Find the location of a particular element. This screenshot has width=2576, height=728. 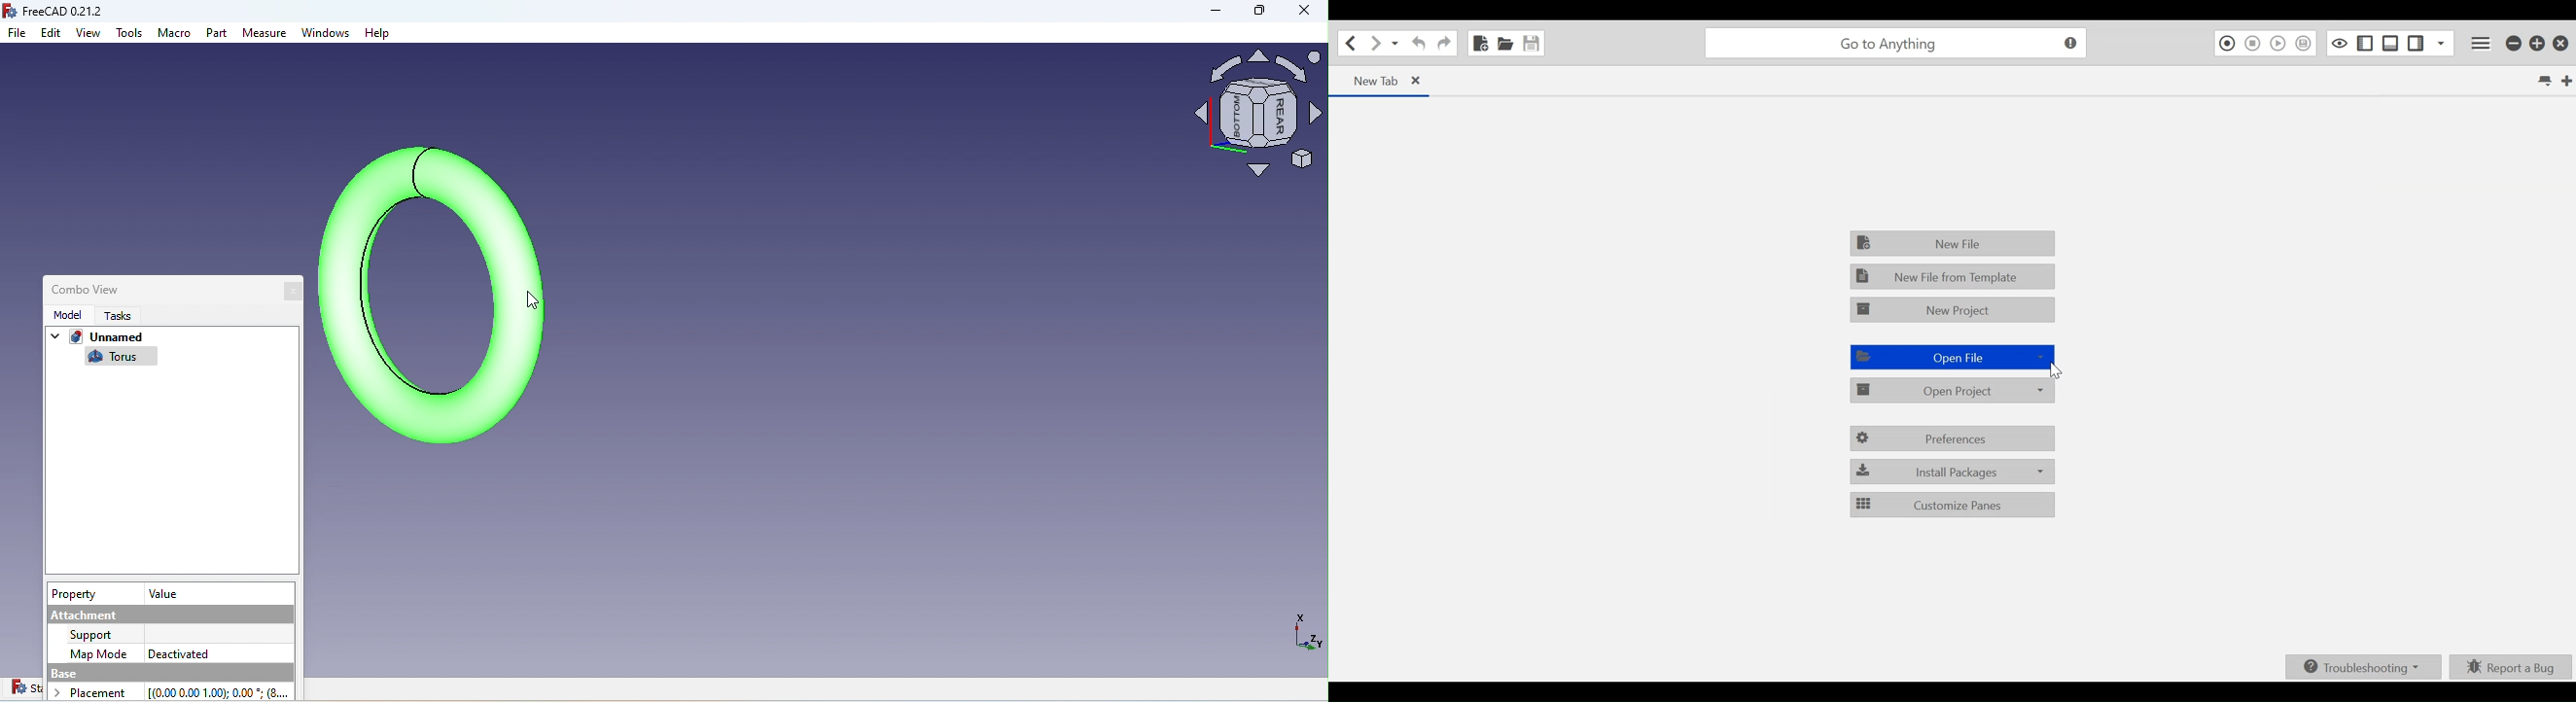

Macro is located at coordinates (175, 36).